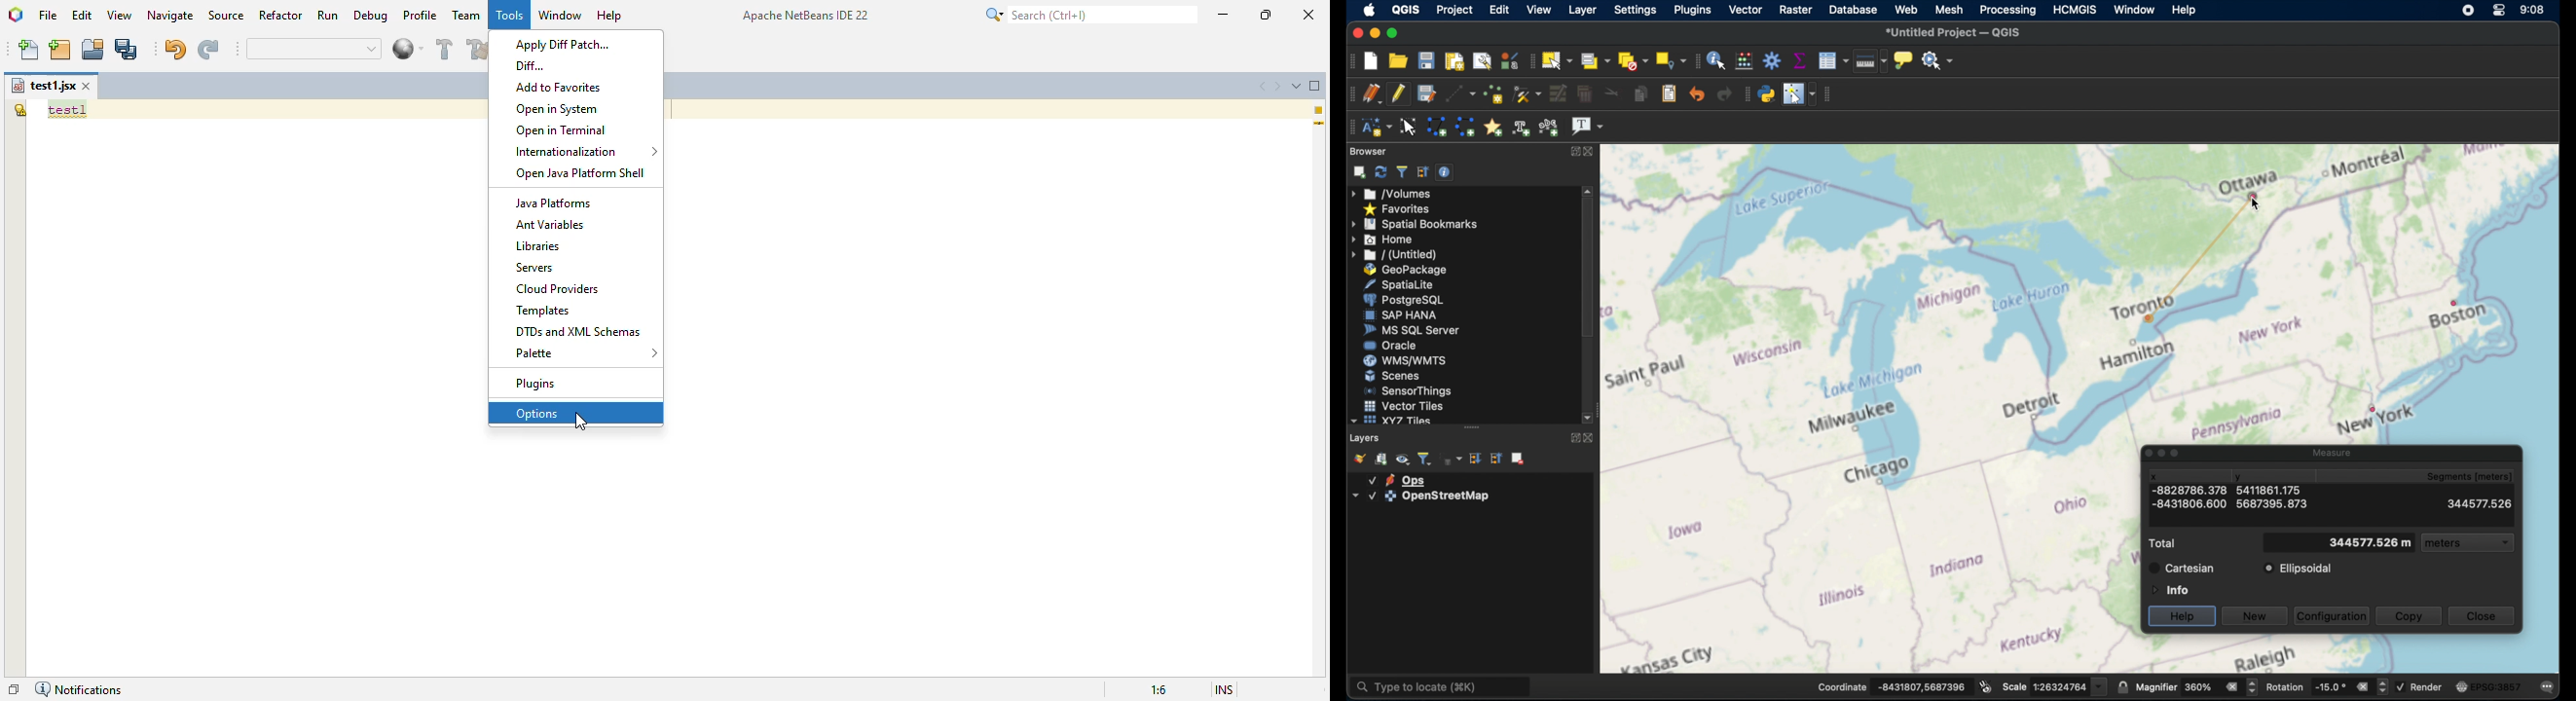  Describe the element at coordinates (582, 151) in the screenshot. I see `internationalization` at that location.